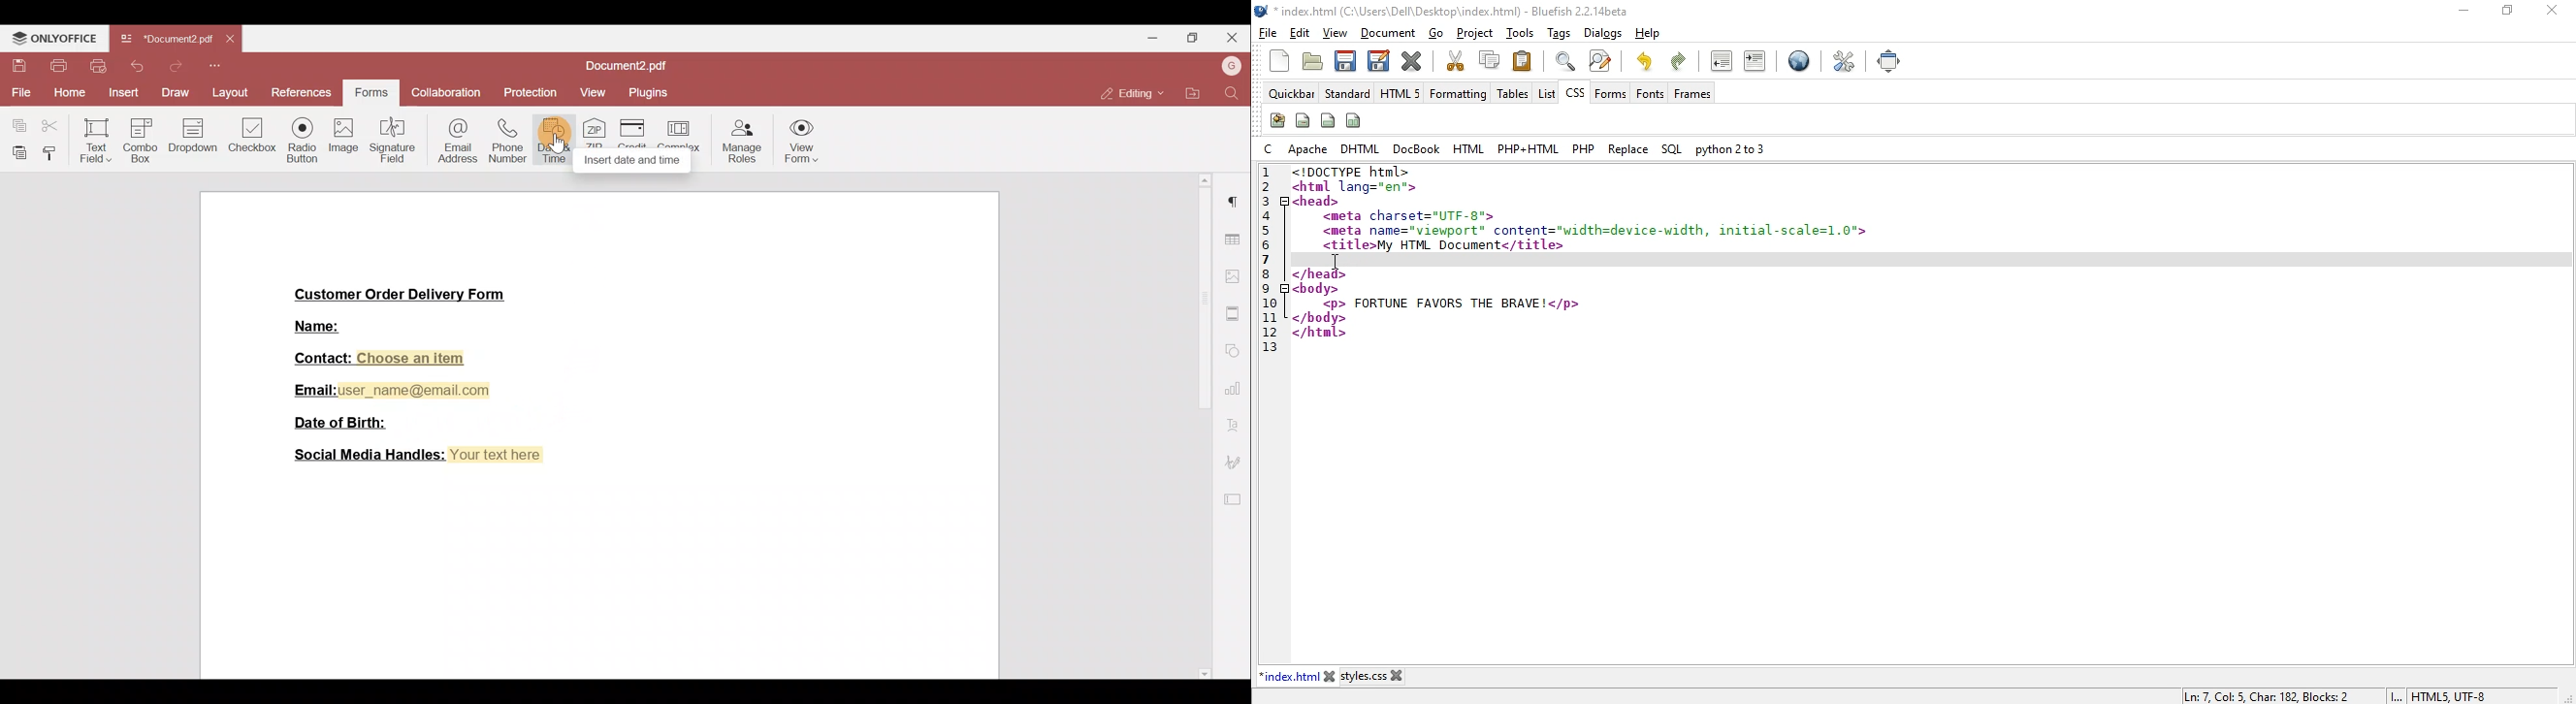  Describe the element at coordinates (1236, 278) in the screenshot. I see `Image settings` at that location.